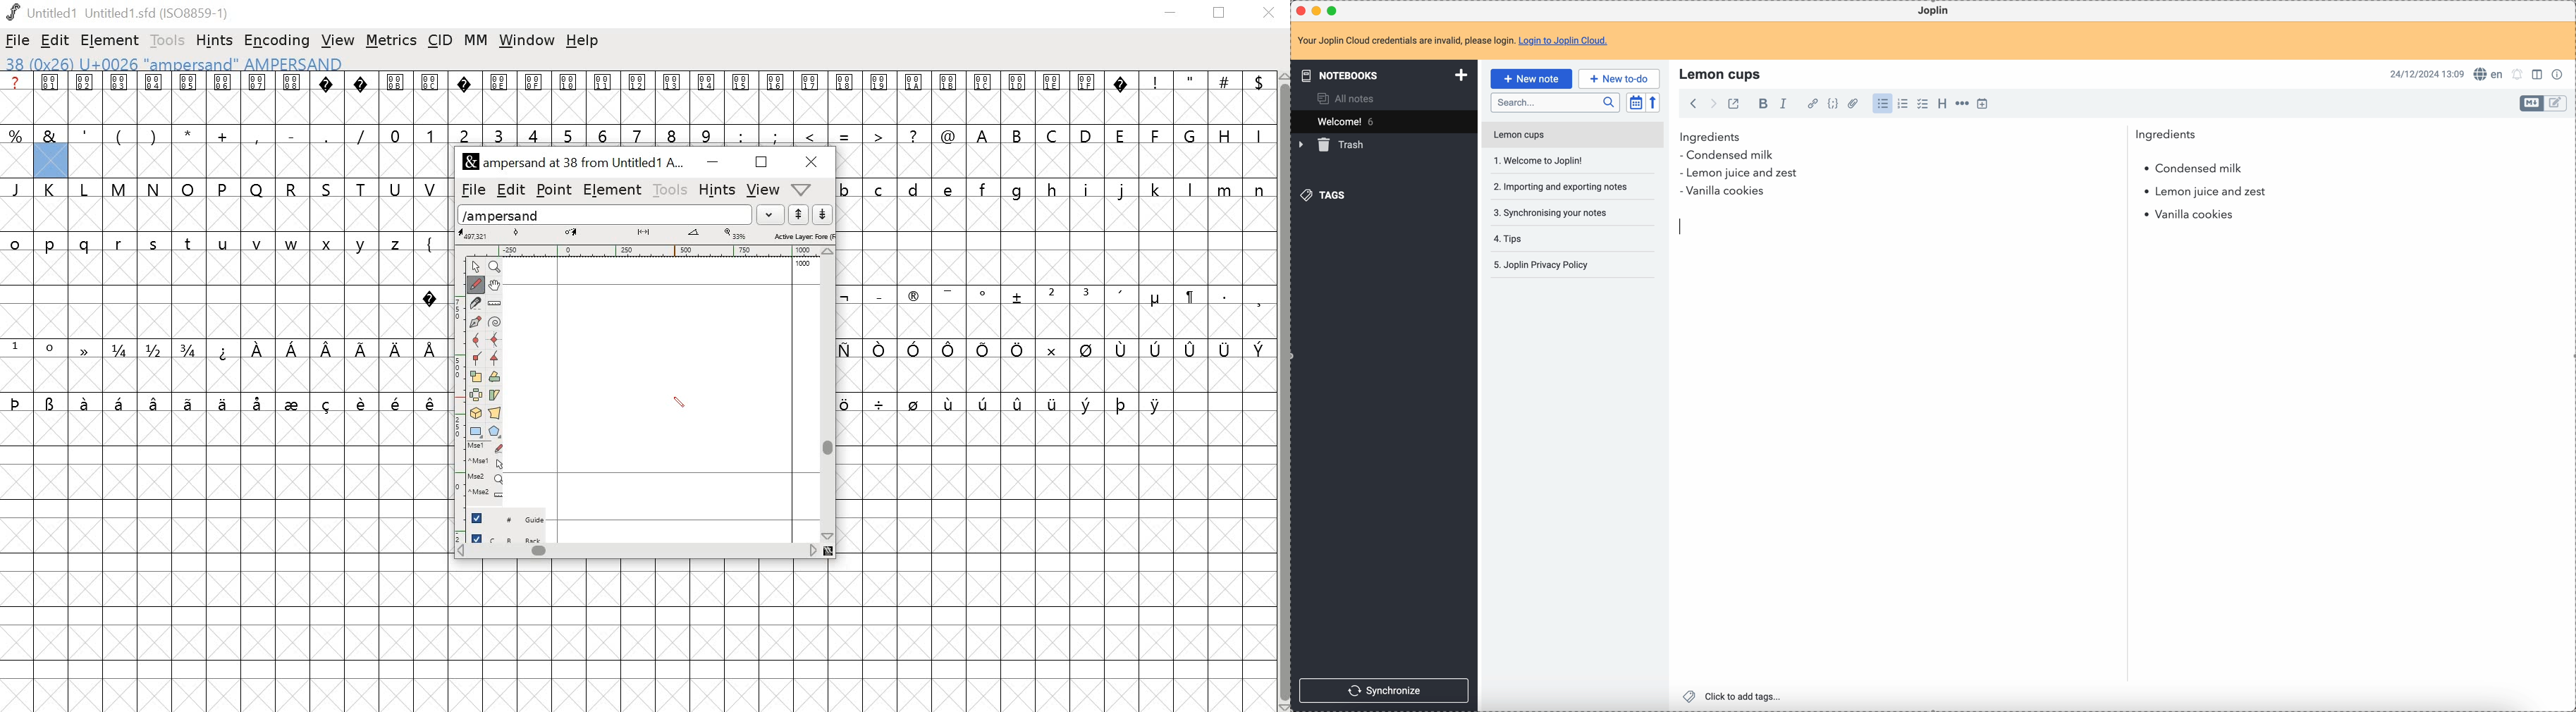  Describe the element at coordinates (487, 462) in the screenshot. I see `^Mse1` at that location.